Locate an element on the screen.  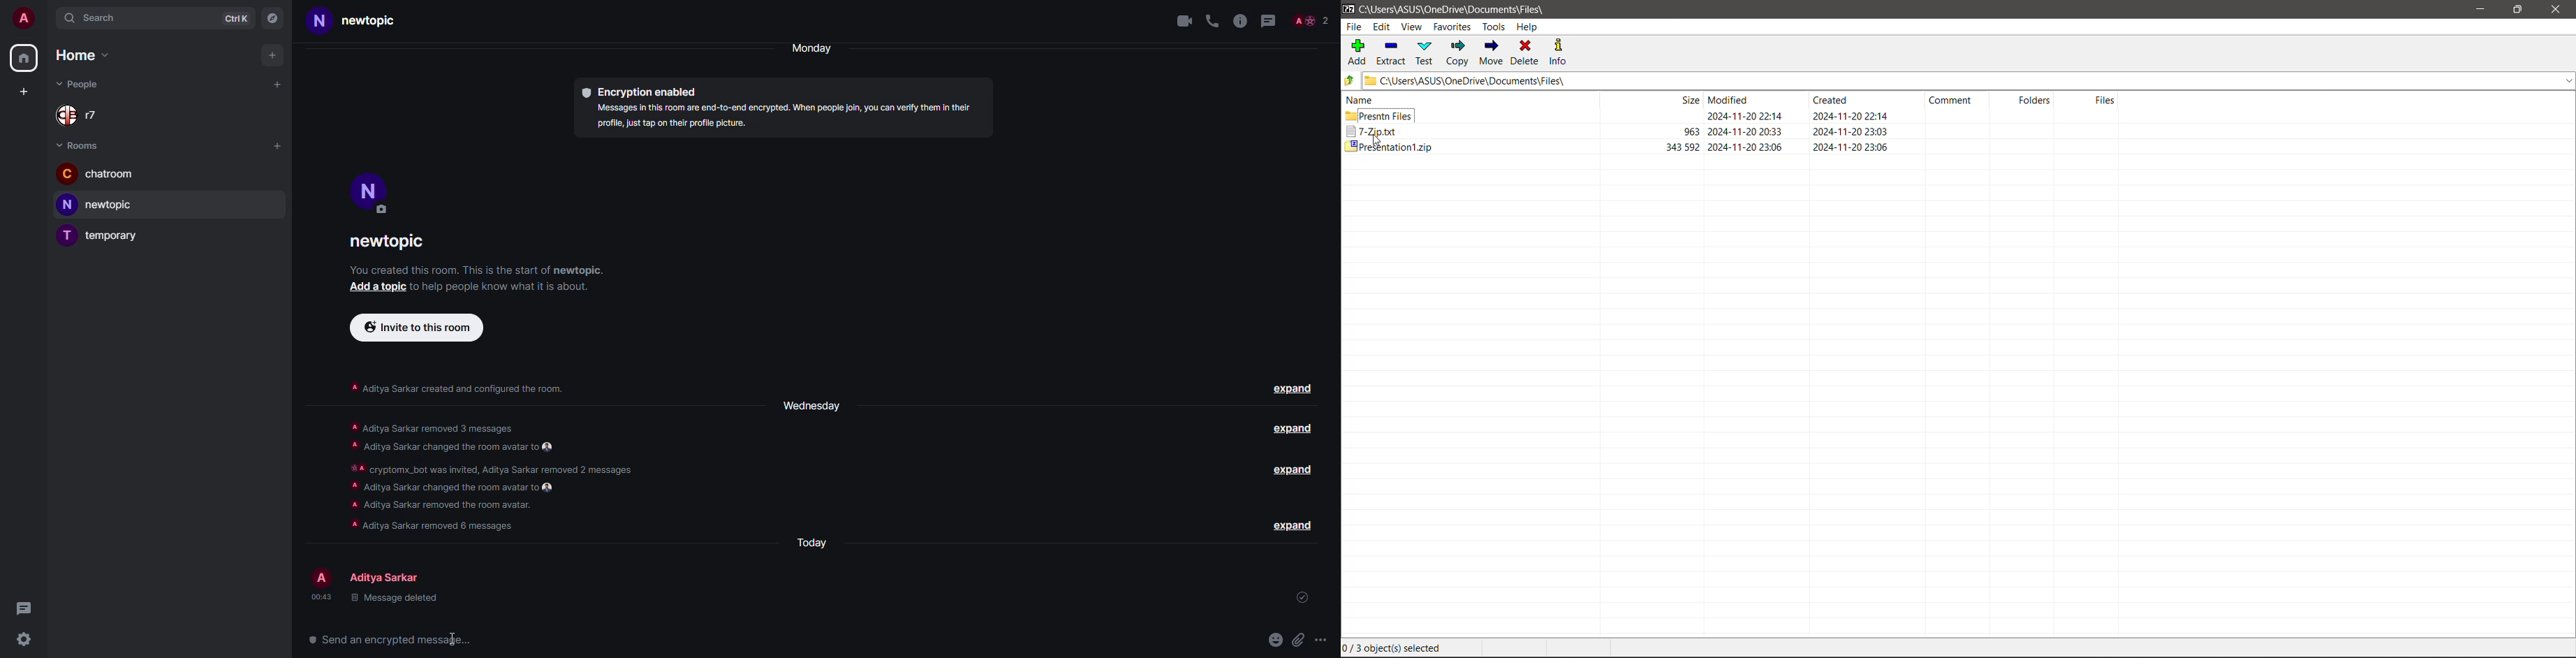
time is located at coordinates (320, 597).